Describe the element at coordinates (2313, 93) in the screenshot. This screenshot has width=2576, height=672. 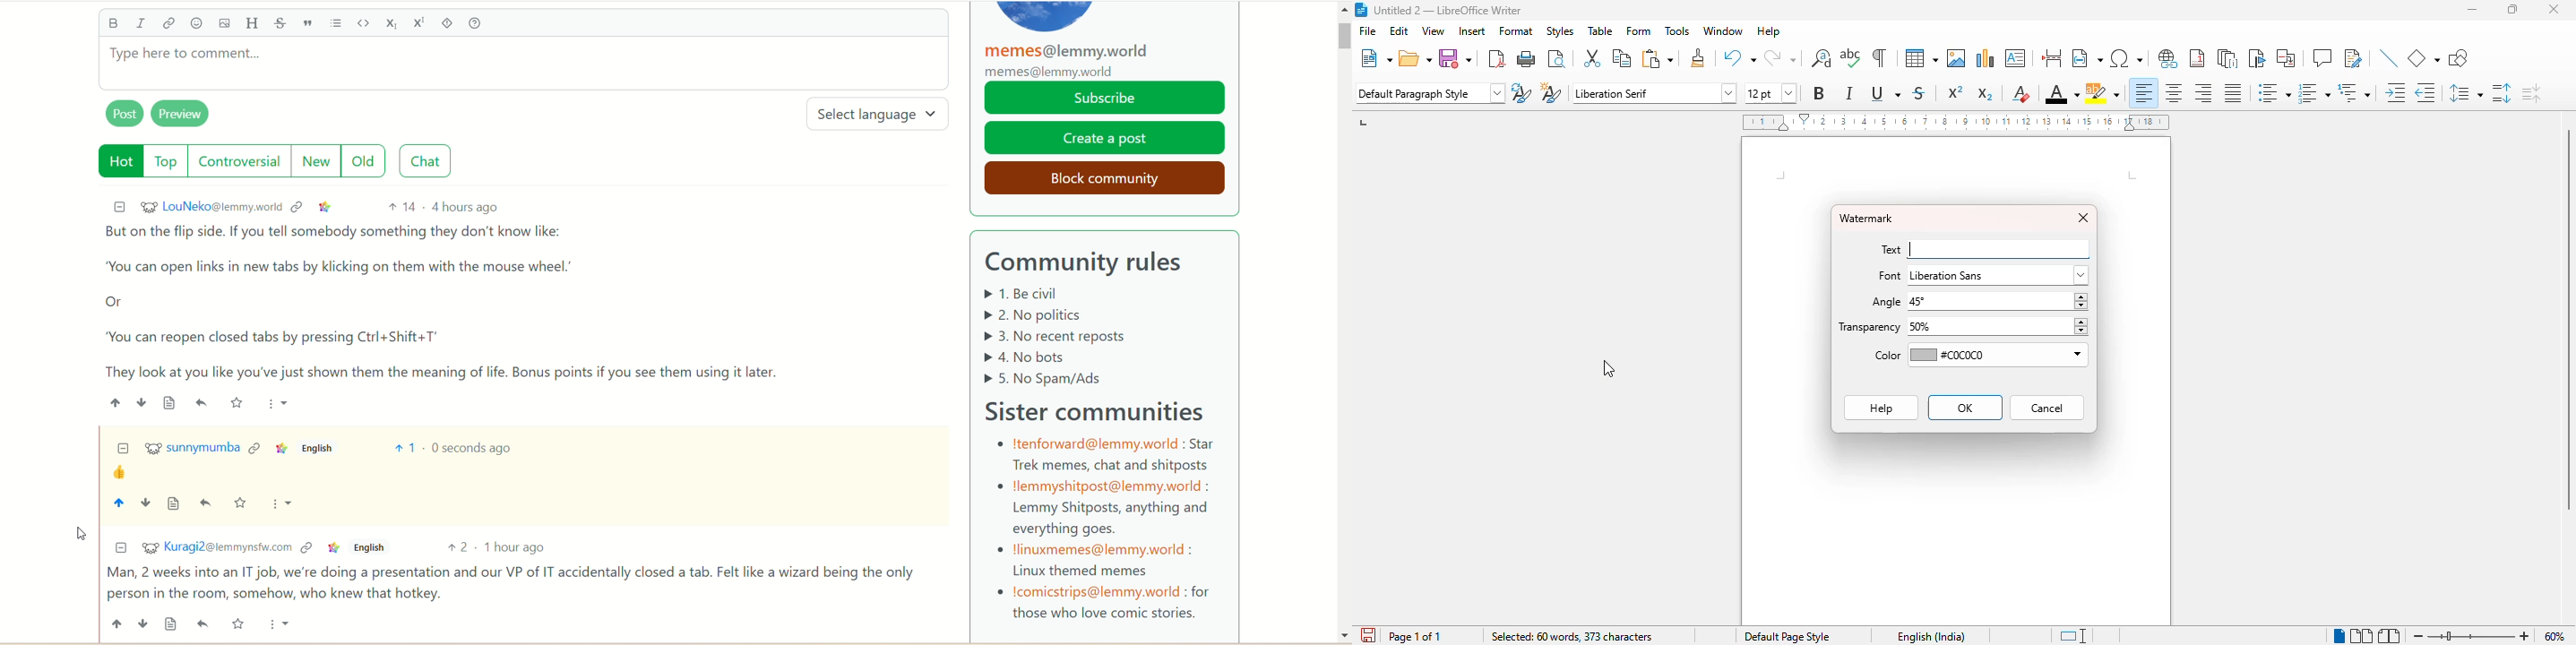
I see `toggle ordered list` at that location.